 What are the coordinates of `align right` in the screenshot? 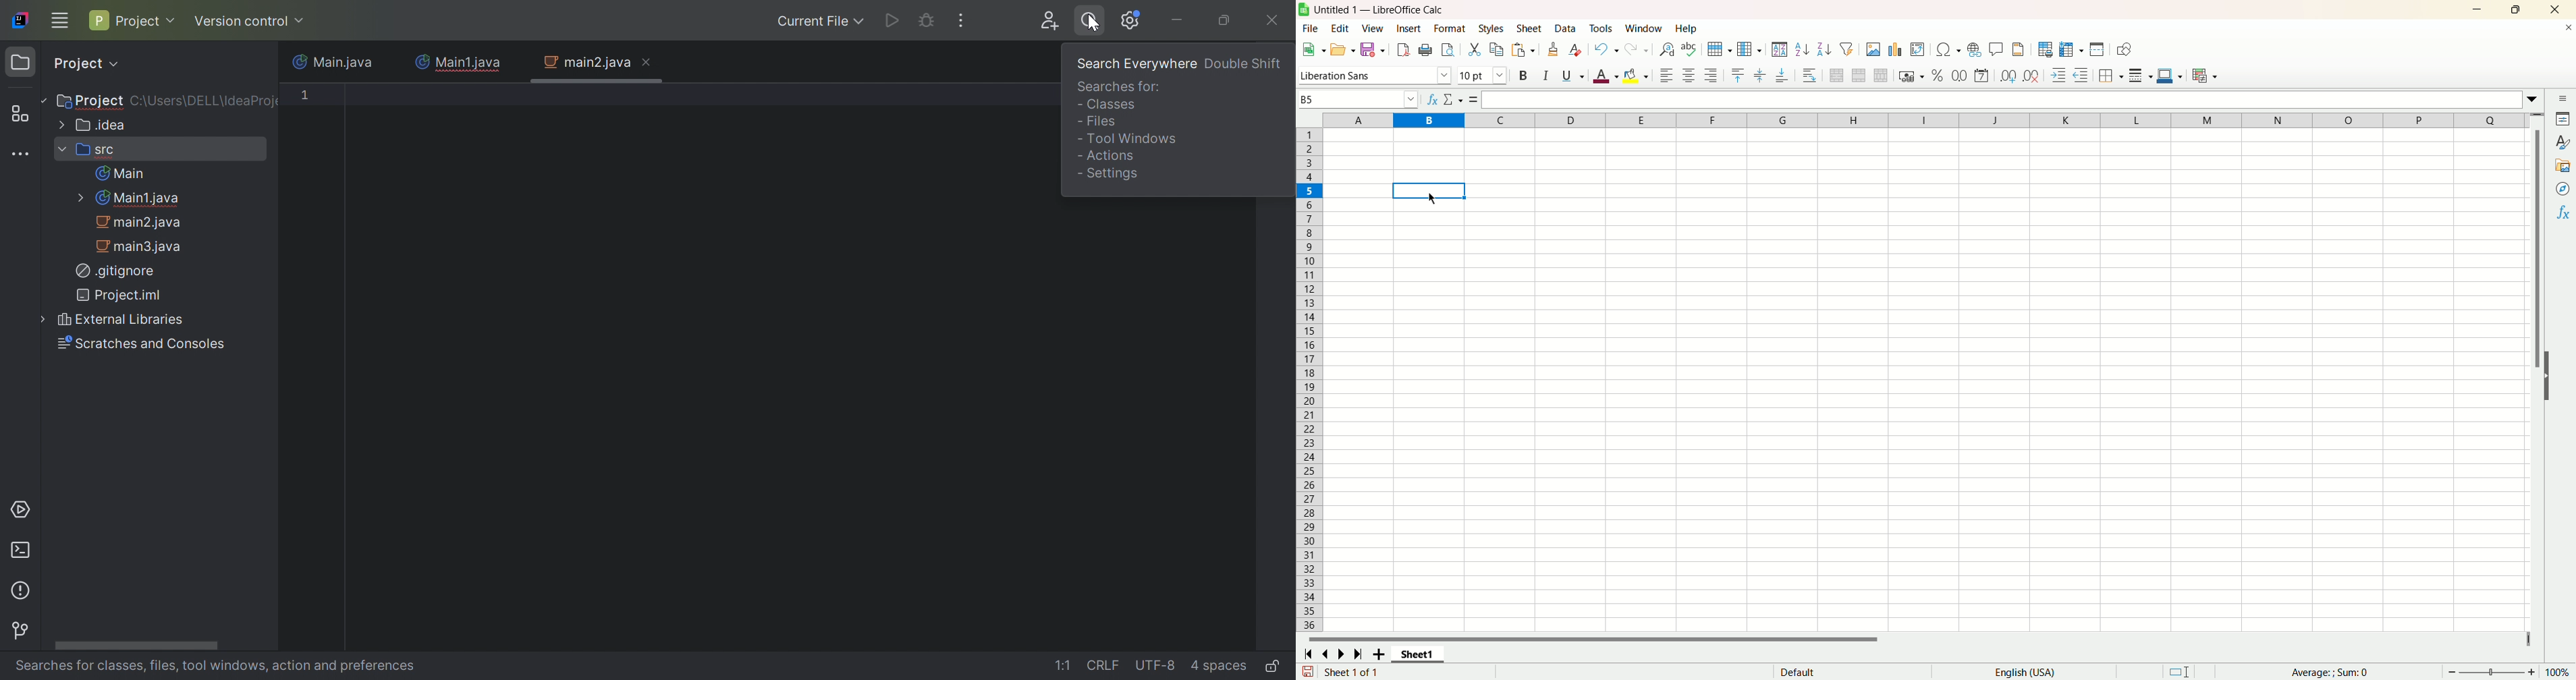 It's located at (1711, 77).